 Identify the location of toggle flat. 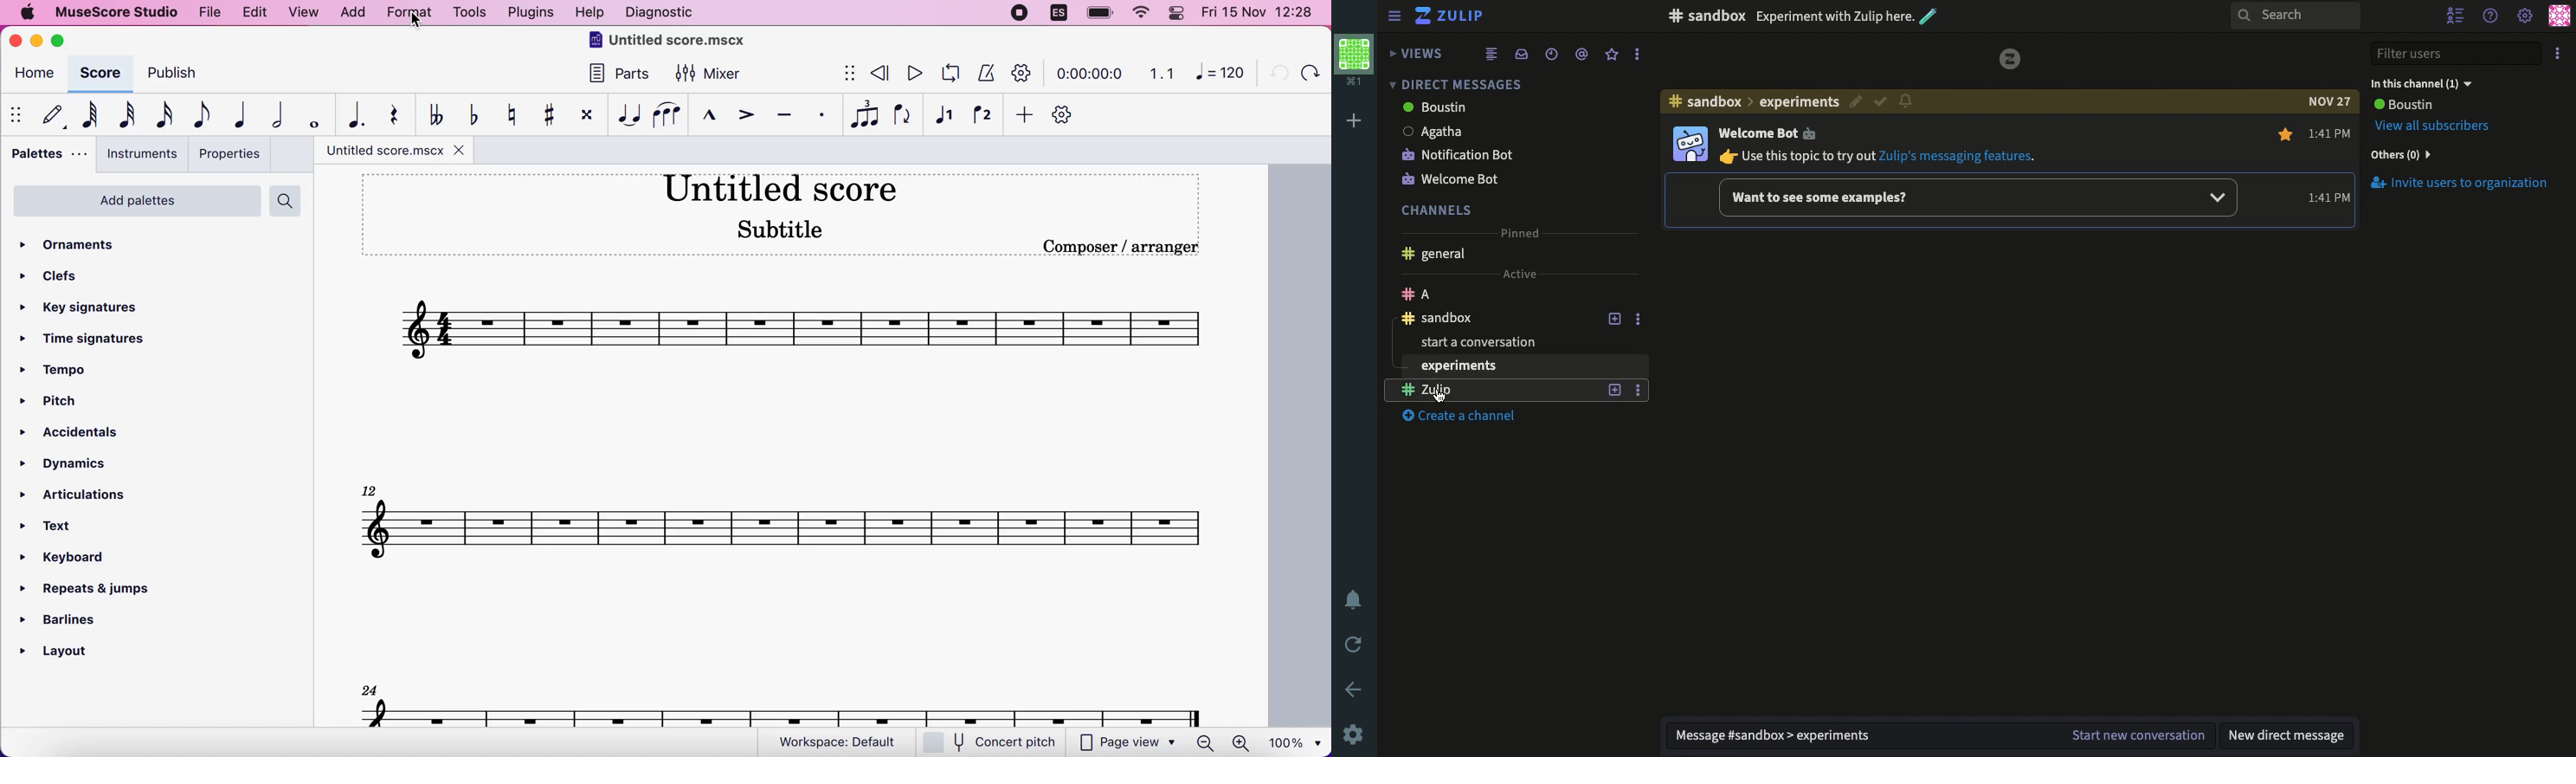
(471, 115).